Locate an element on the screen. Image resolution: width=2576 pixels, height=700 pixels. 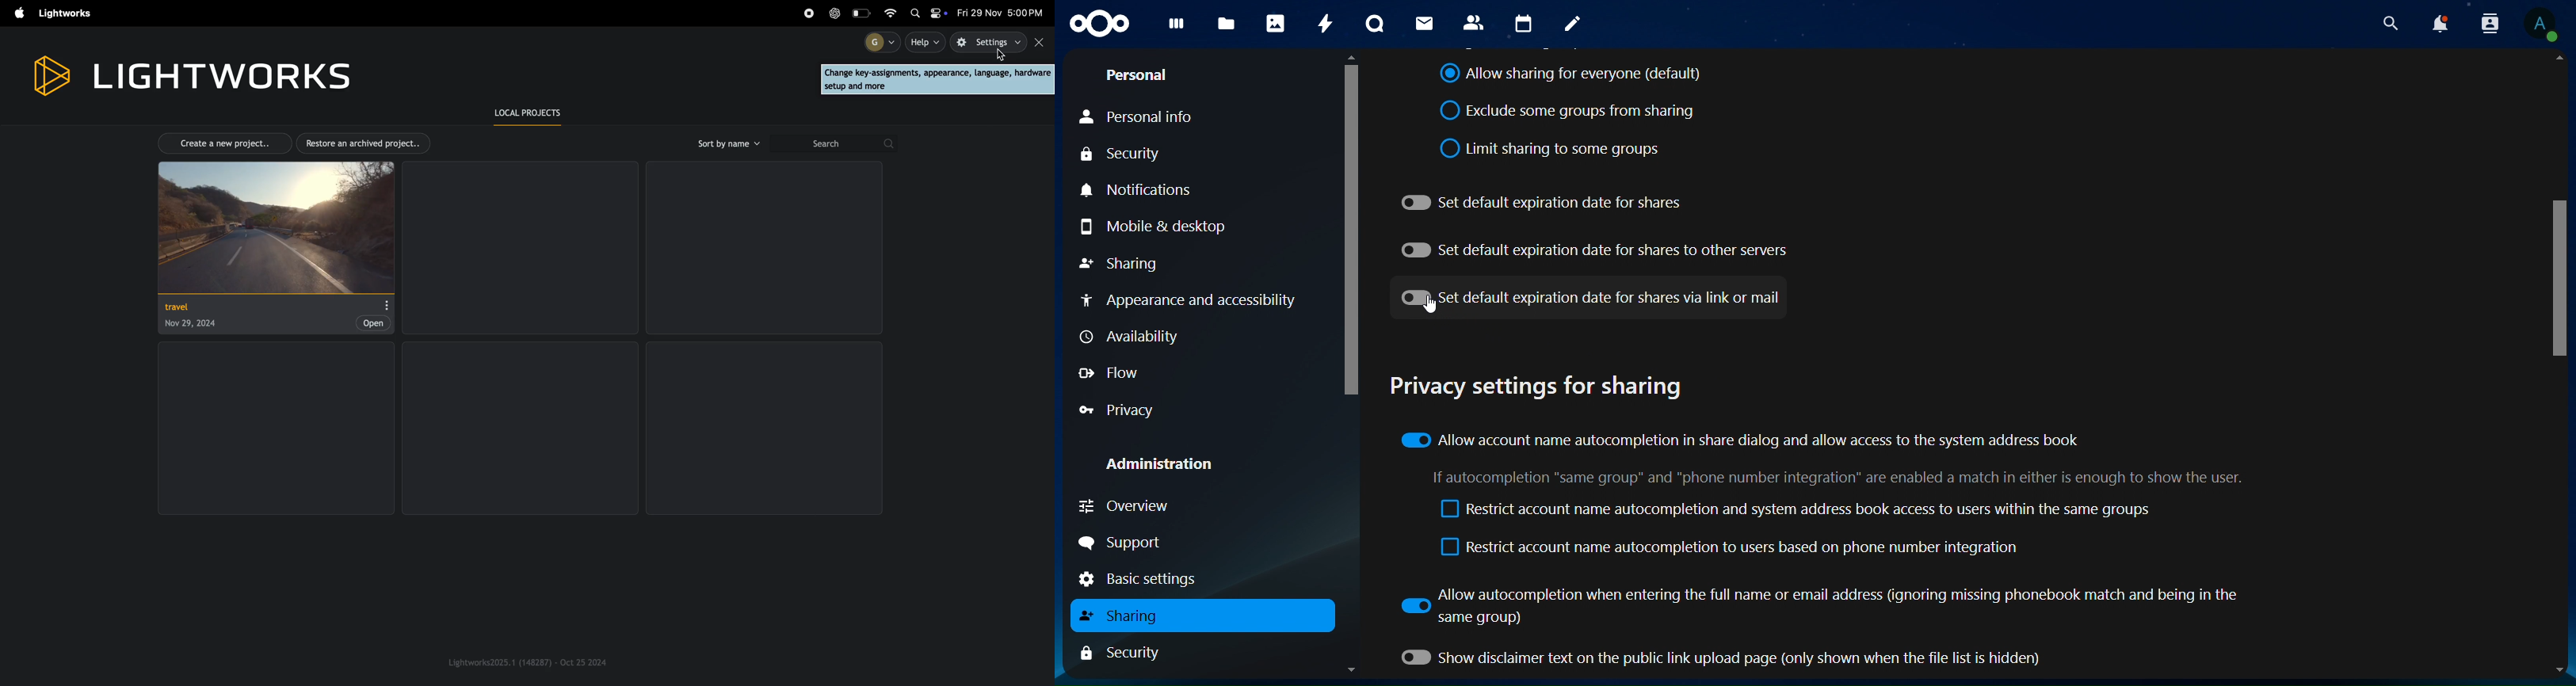
privacy settings for sharing is located at coordinates (1546, 385).